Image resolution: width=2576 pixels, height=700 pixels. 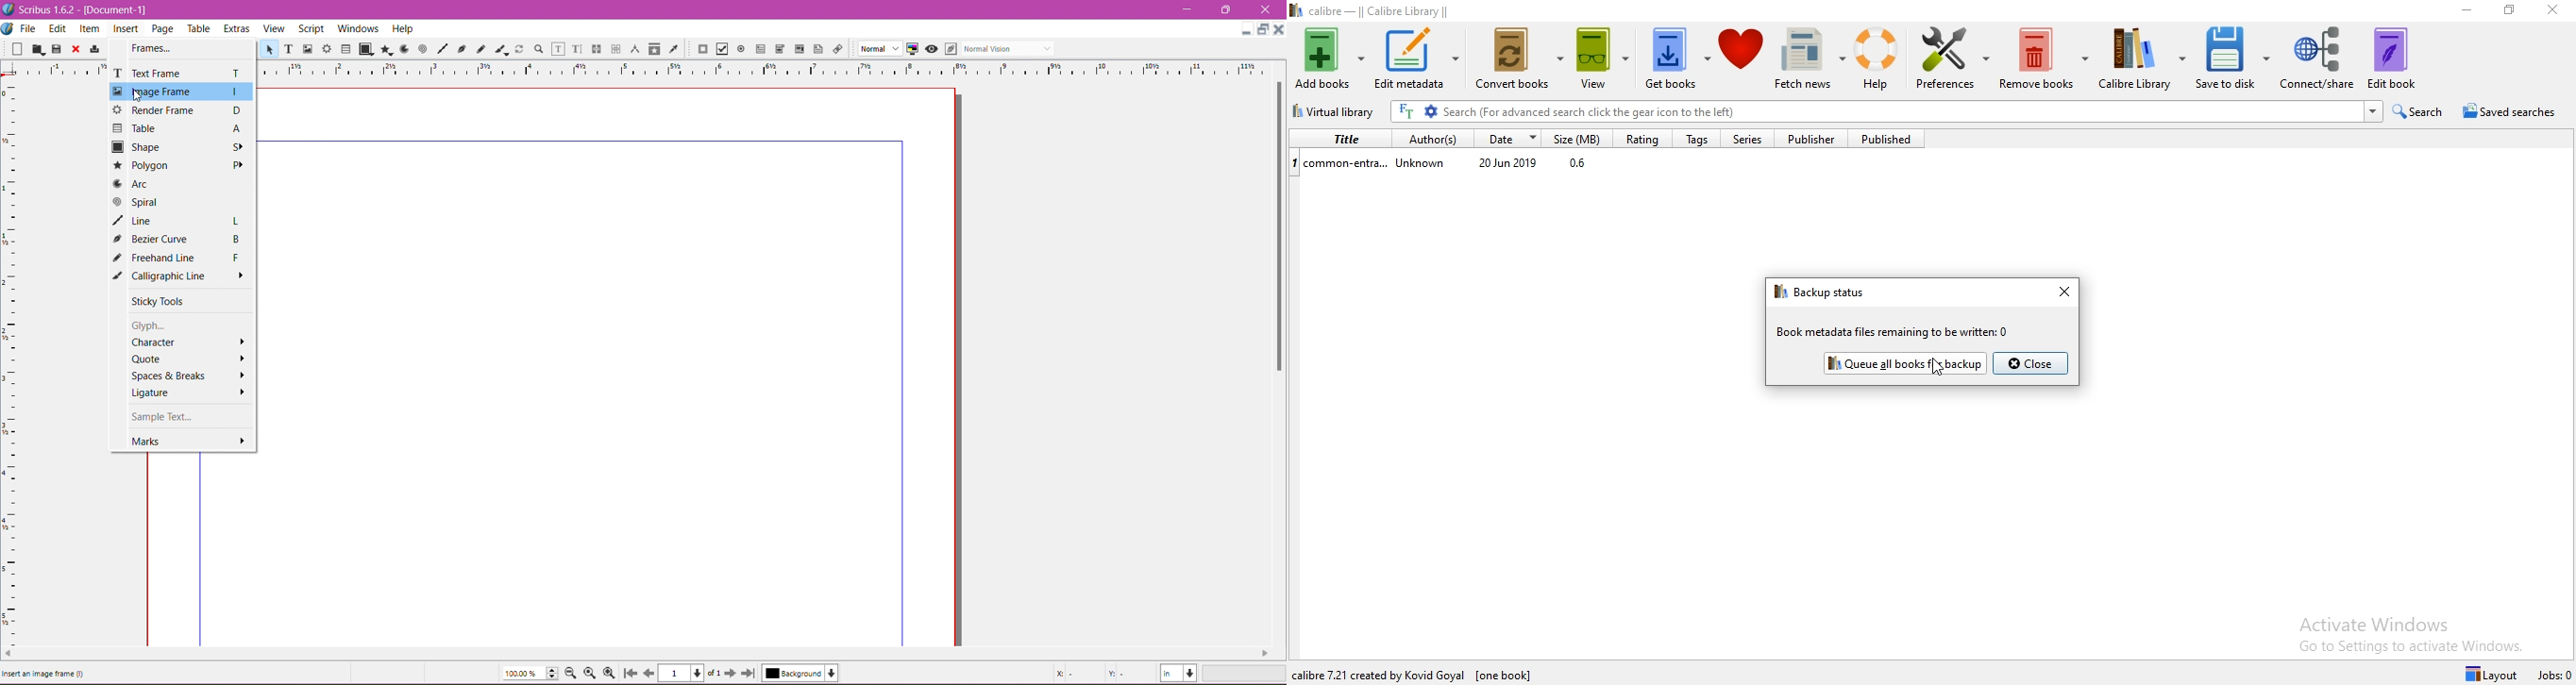 What do you see at coordinates (1337, 113) in the screenshot?
I see `Virtual Library` at bounding box center [1337, 113].